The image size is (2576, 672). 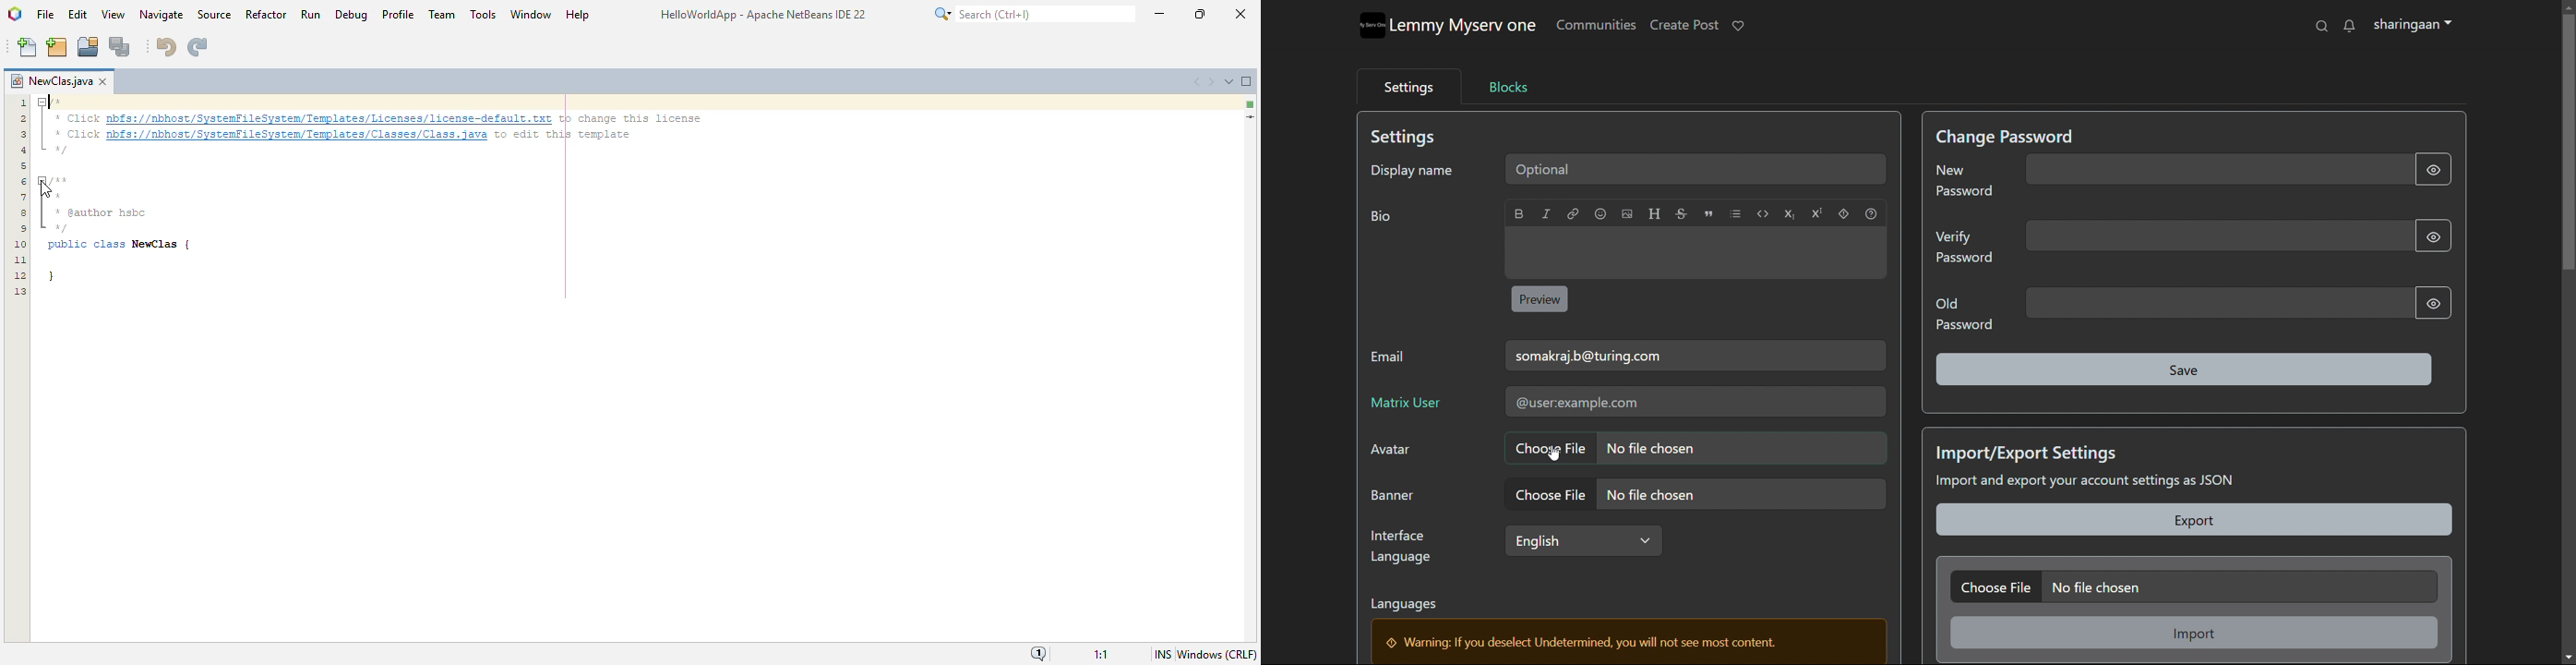 I want to click on Matrix User, so click(x=1410, y=405).